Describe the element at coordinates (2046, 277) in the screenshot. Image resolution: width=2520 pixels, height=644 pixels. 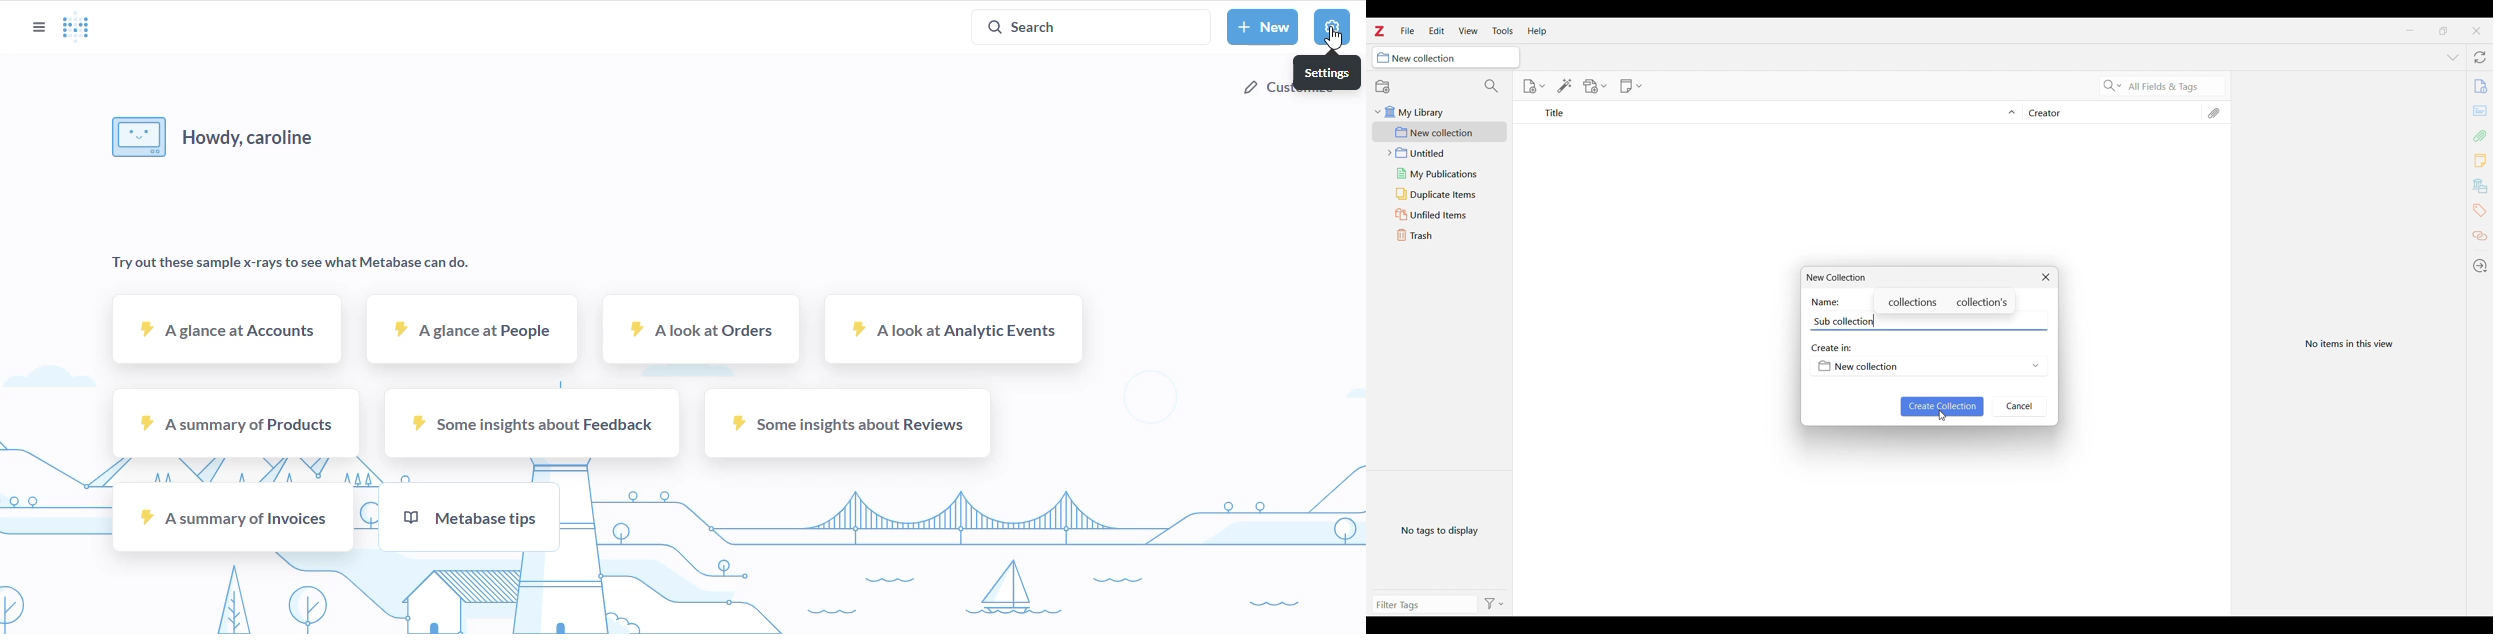
I see `Close New collection window` at that location.